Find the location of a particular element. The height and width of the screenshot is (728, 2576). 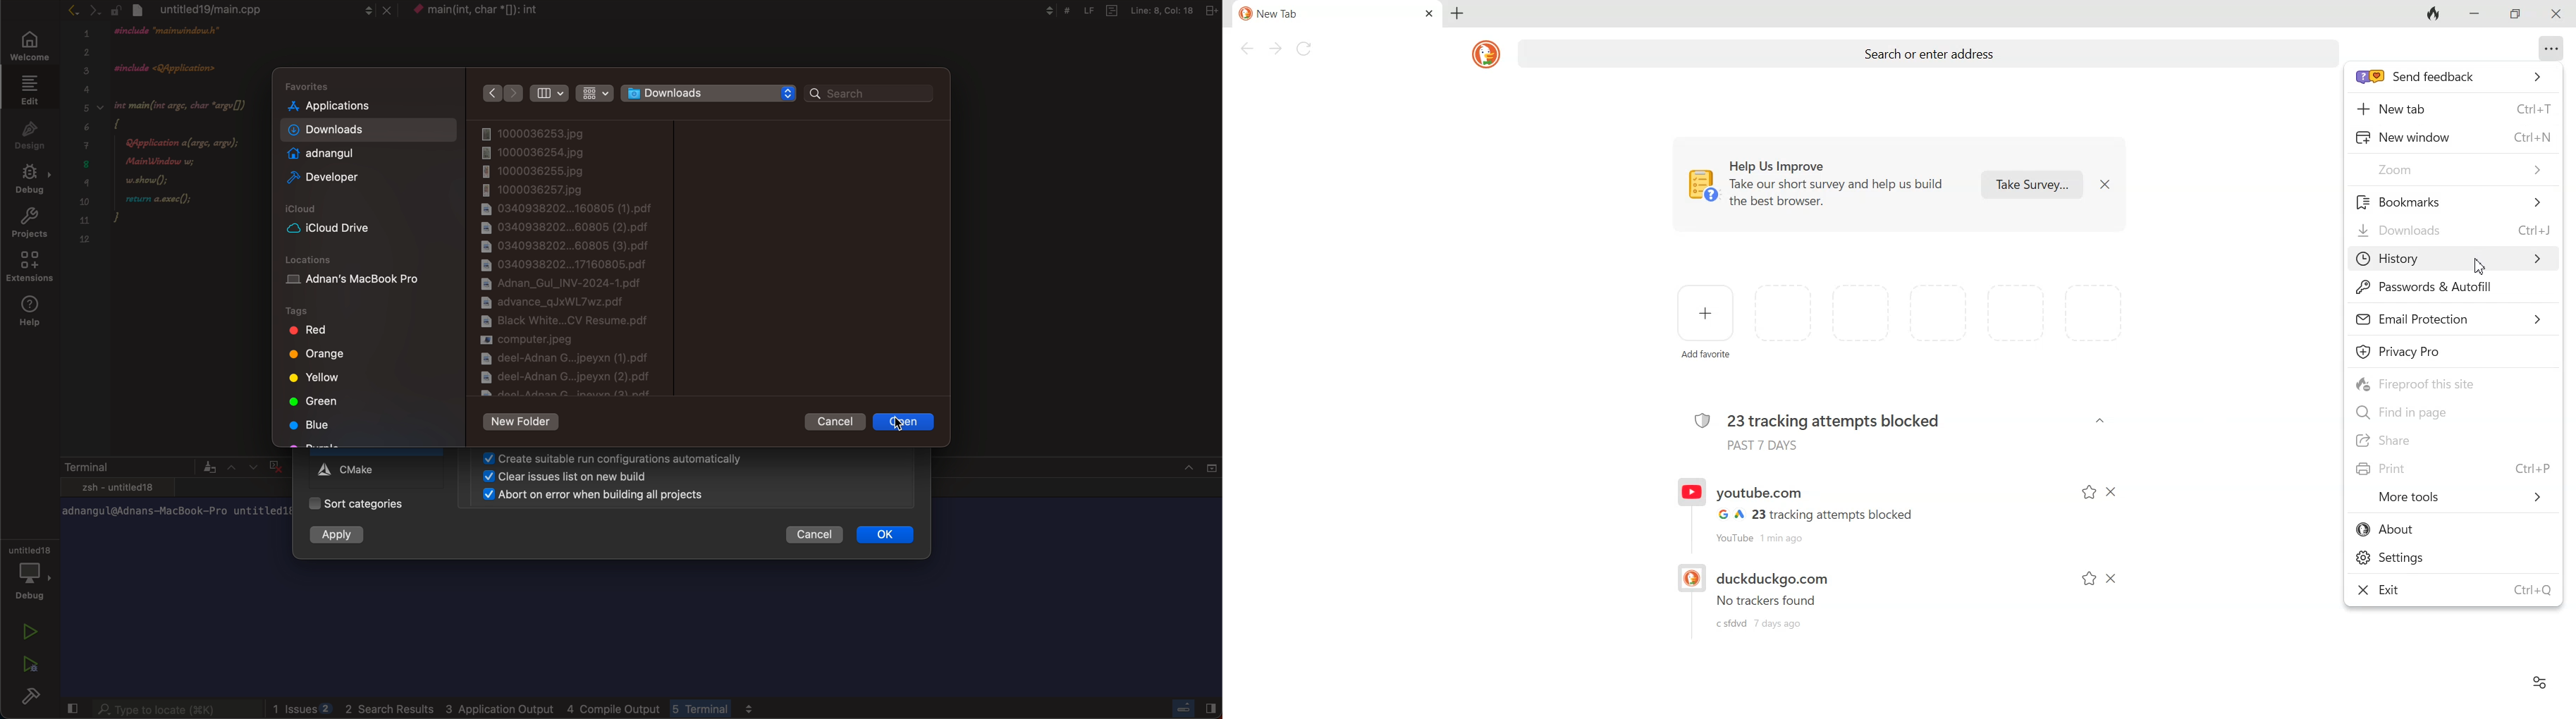

space for adding favorites is located at coordinates (1941, 313).